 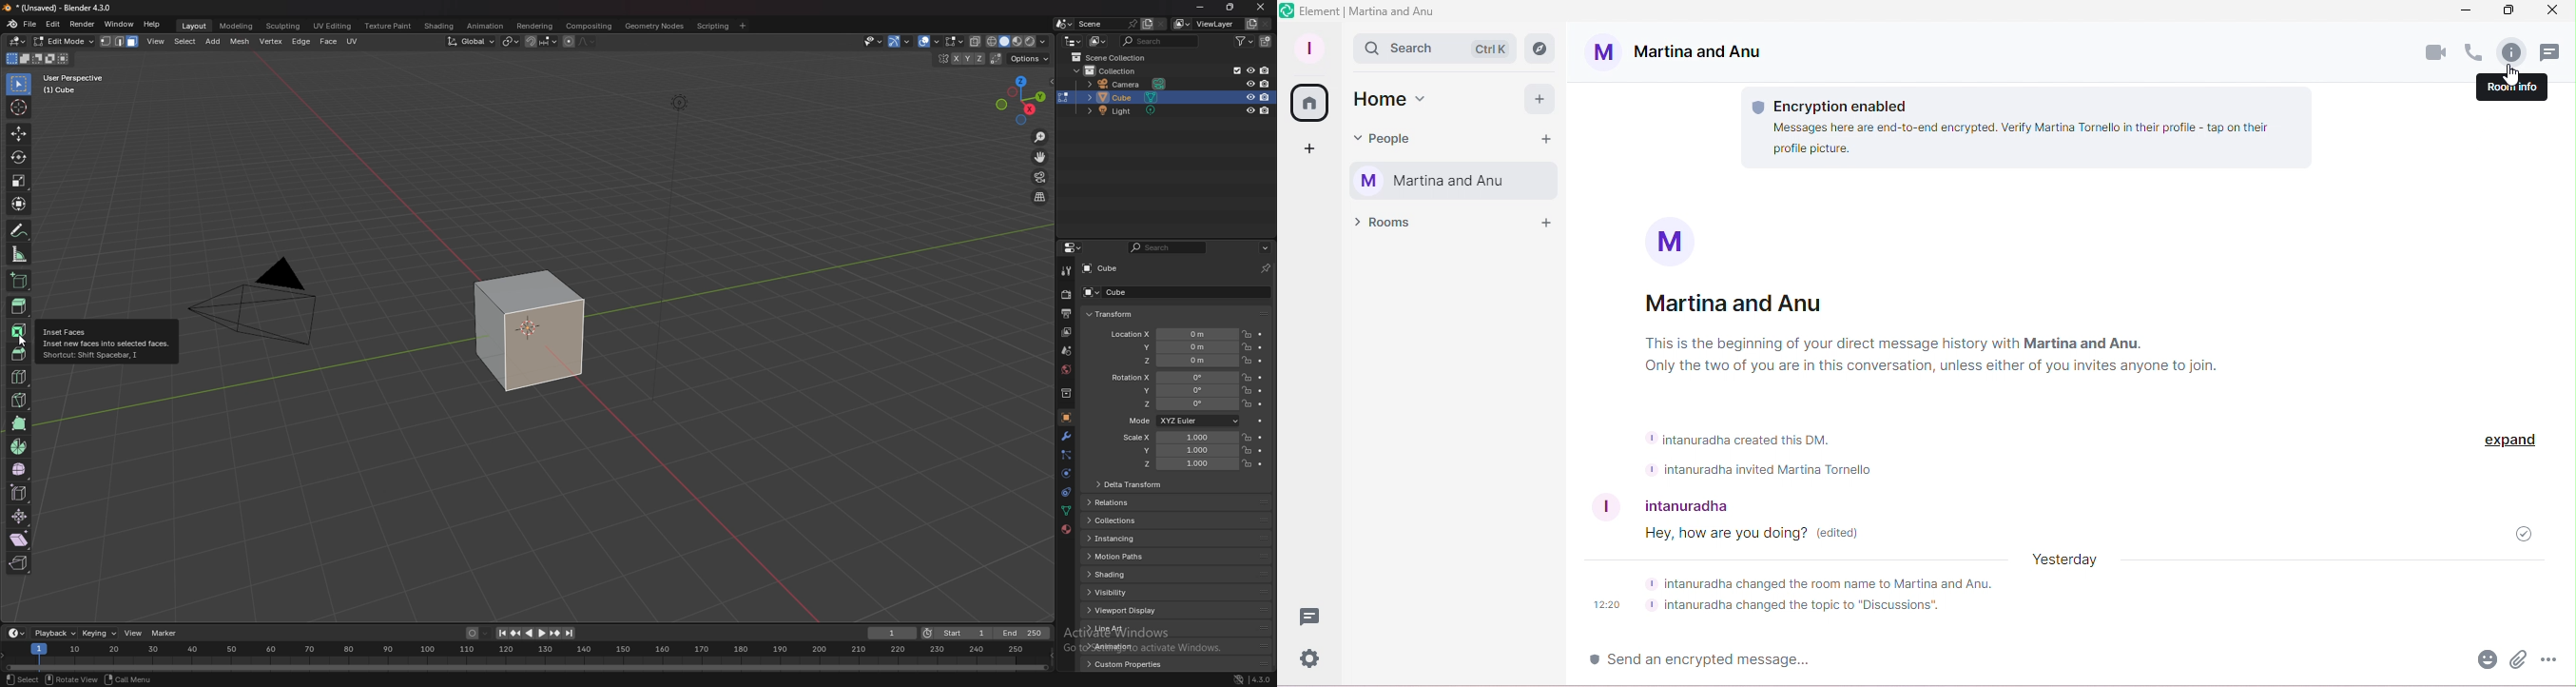 I want to click on mesh, so click(x=240, y=42).